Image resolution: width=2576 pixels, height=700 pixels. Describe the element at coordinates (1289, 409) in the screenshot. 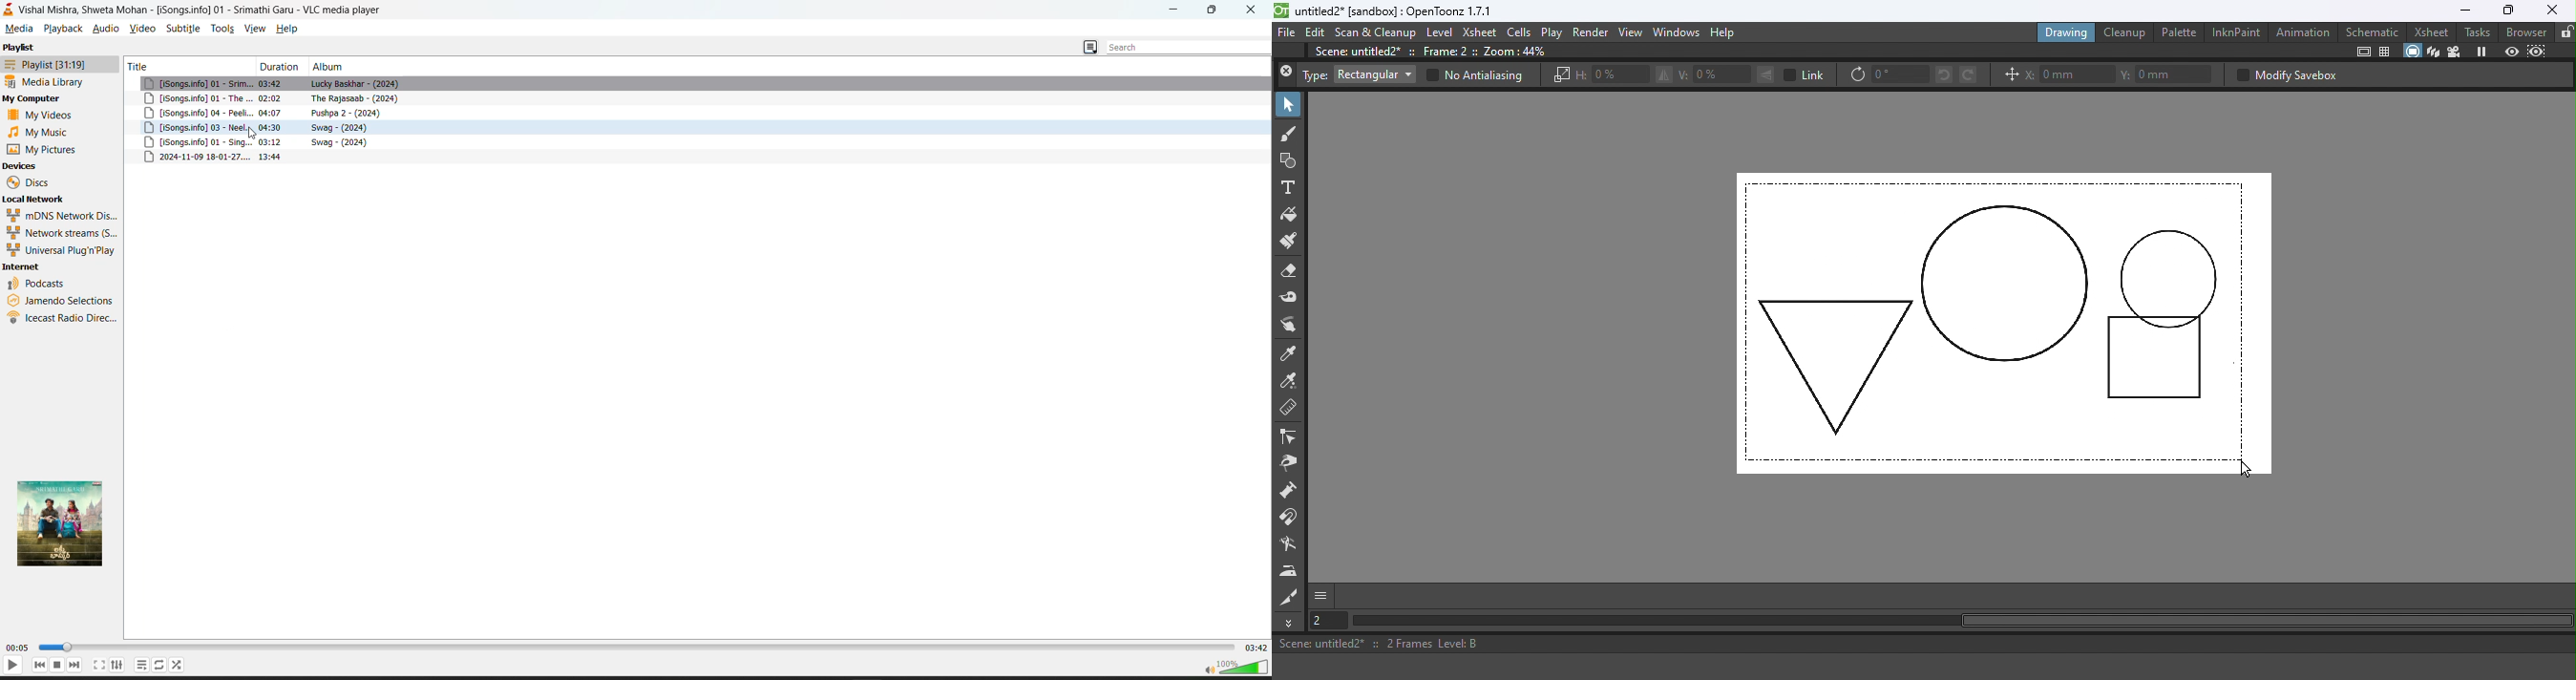

I see `Ruler tool` at that location.